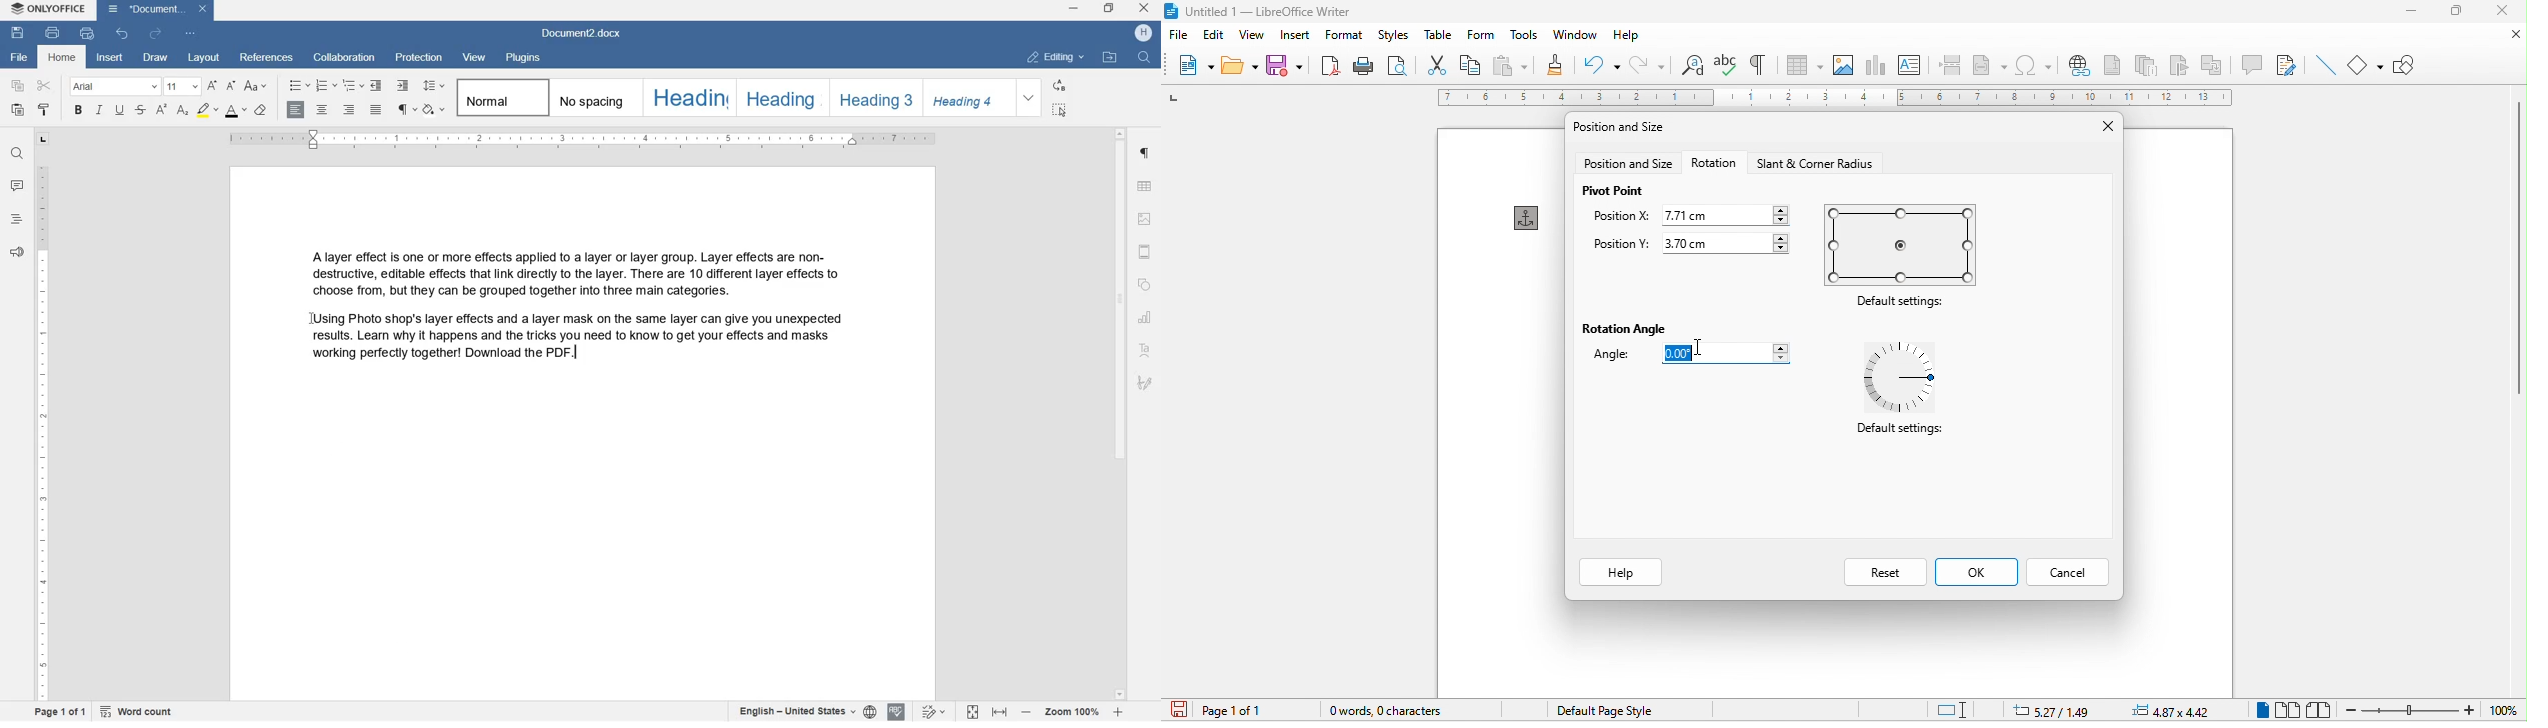 Image resolution: width=2548 pixels, height=728 pixels. What do you see at coordinates (1599, 65) in the screenshot?
I see `undo` at bounding box center [1599, 65].